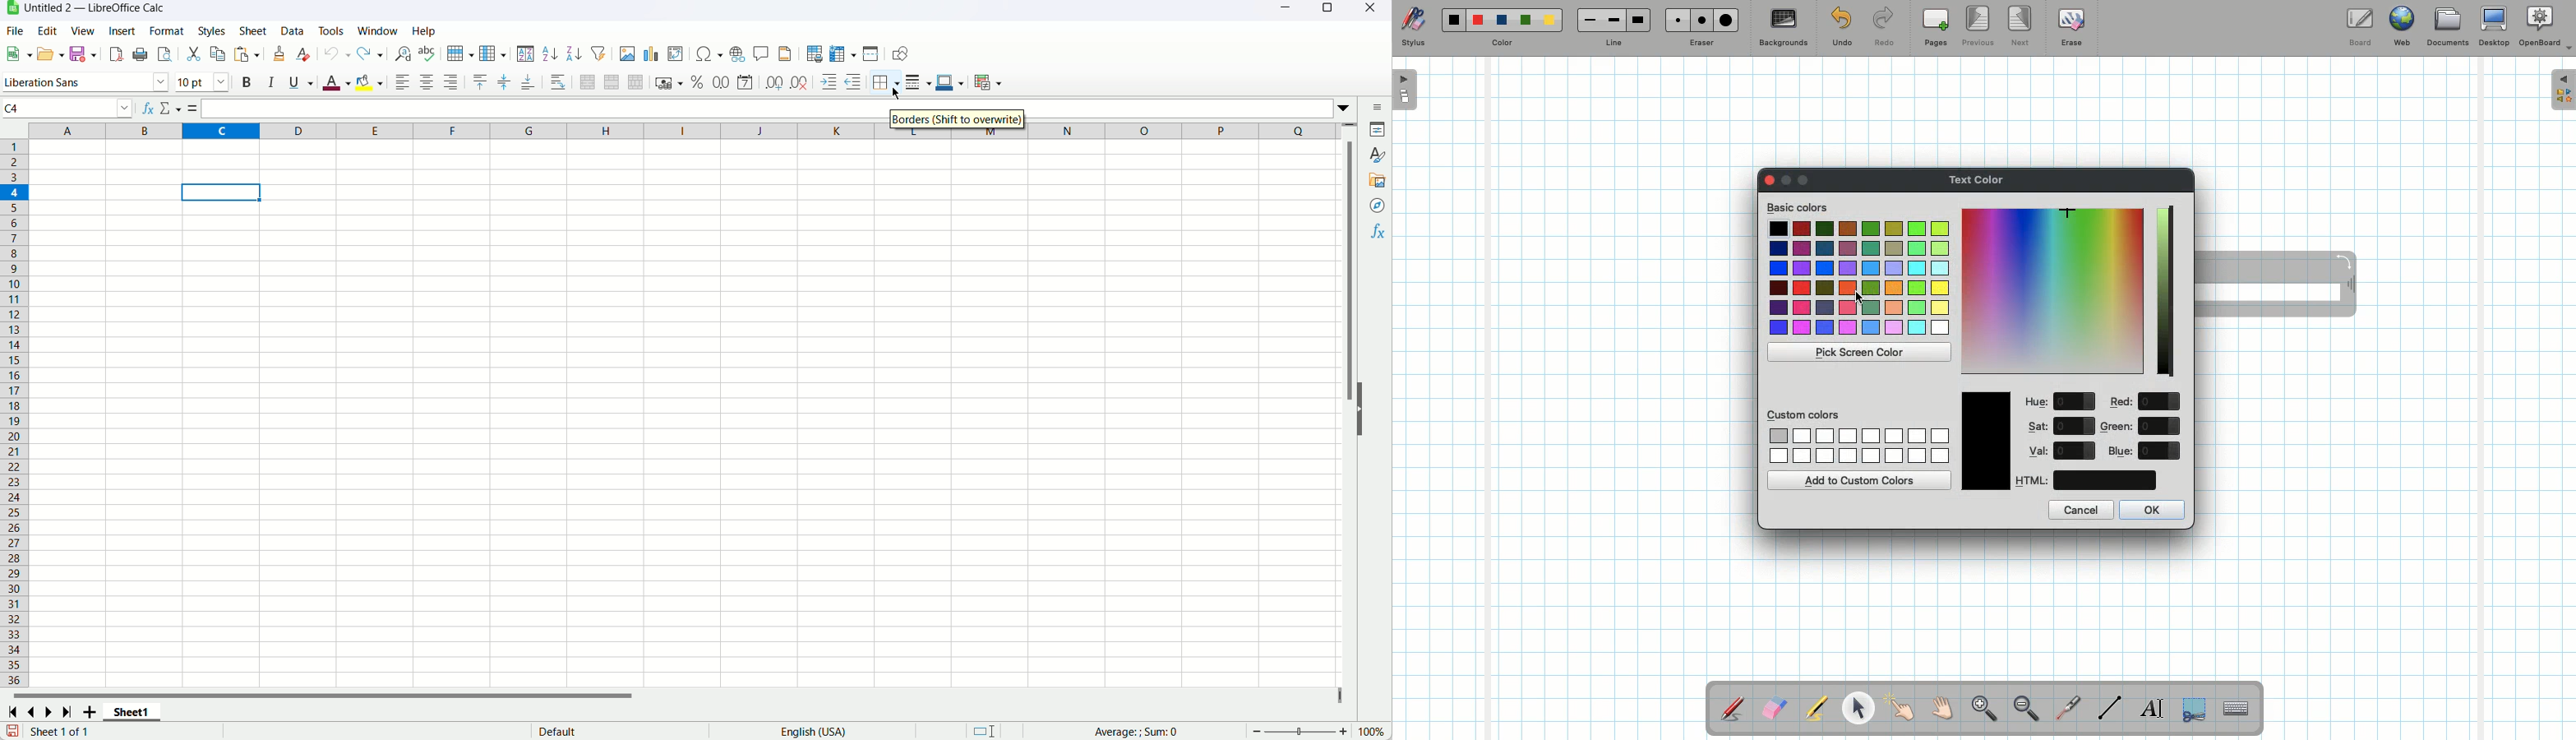 This screenshot has width=2576, height=756. What do you see at coordinates (149, 110) in the screenshot?
I see `Function wizard` at bounding box center [149, 110].